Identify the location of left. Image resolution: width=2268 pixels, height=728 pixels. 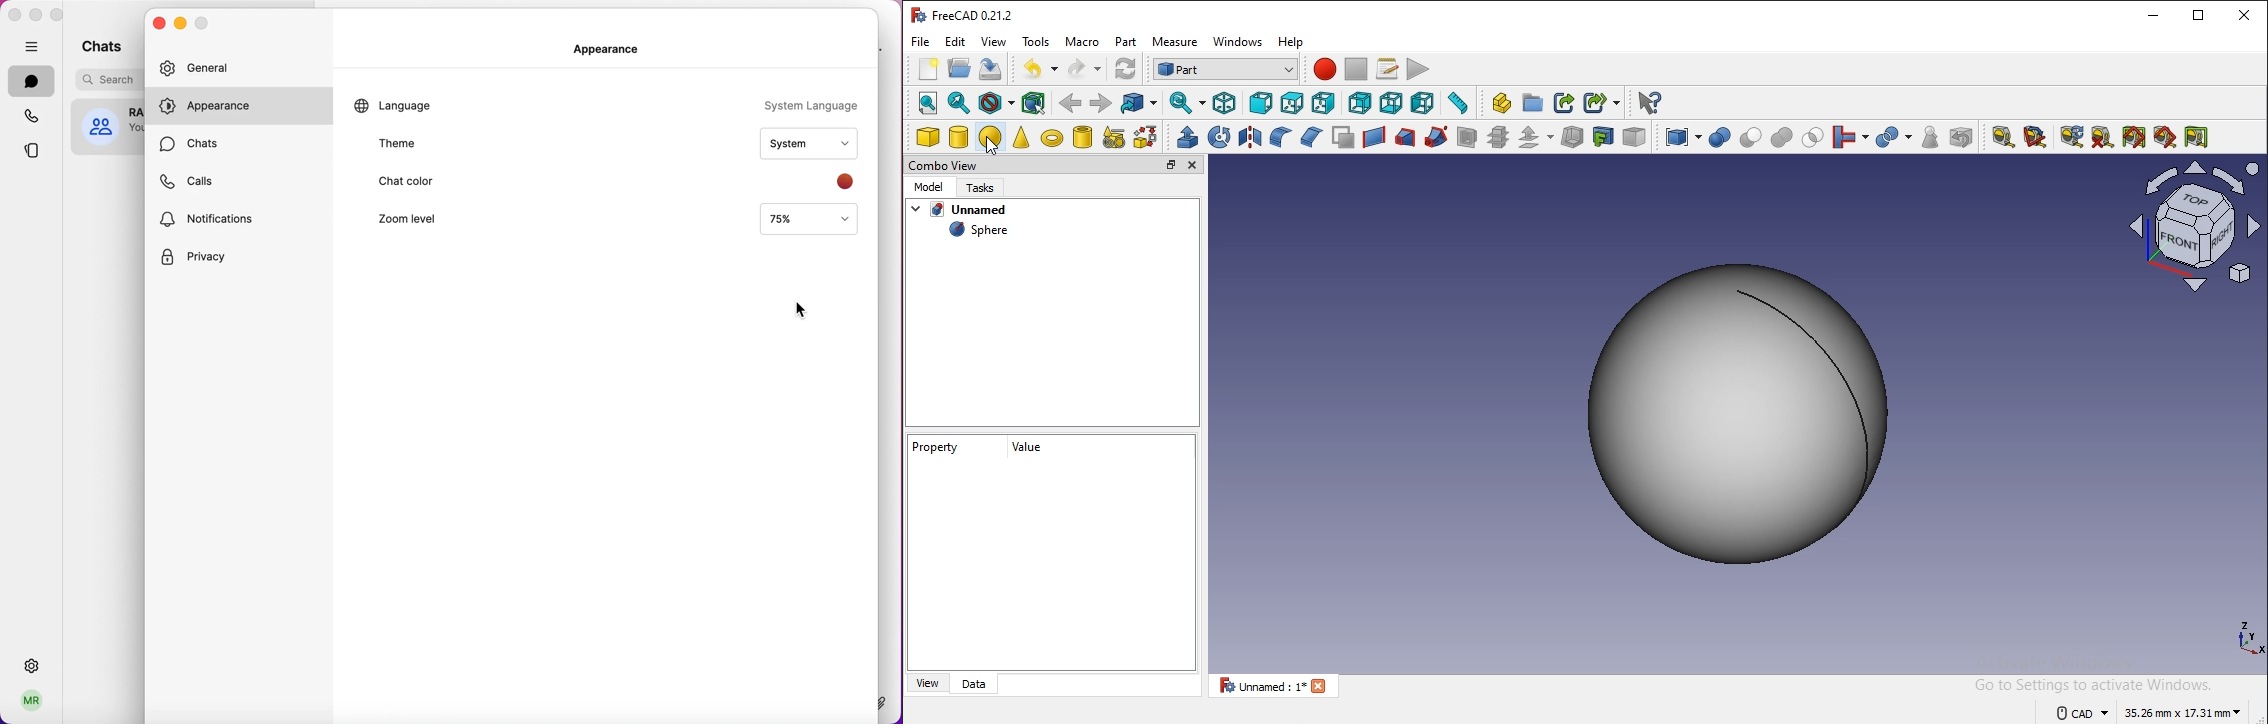
(1422, 102).